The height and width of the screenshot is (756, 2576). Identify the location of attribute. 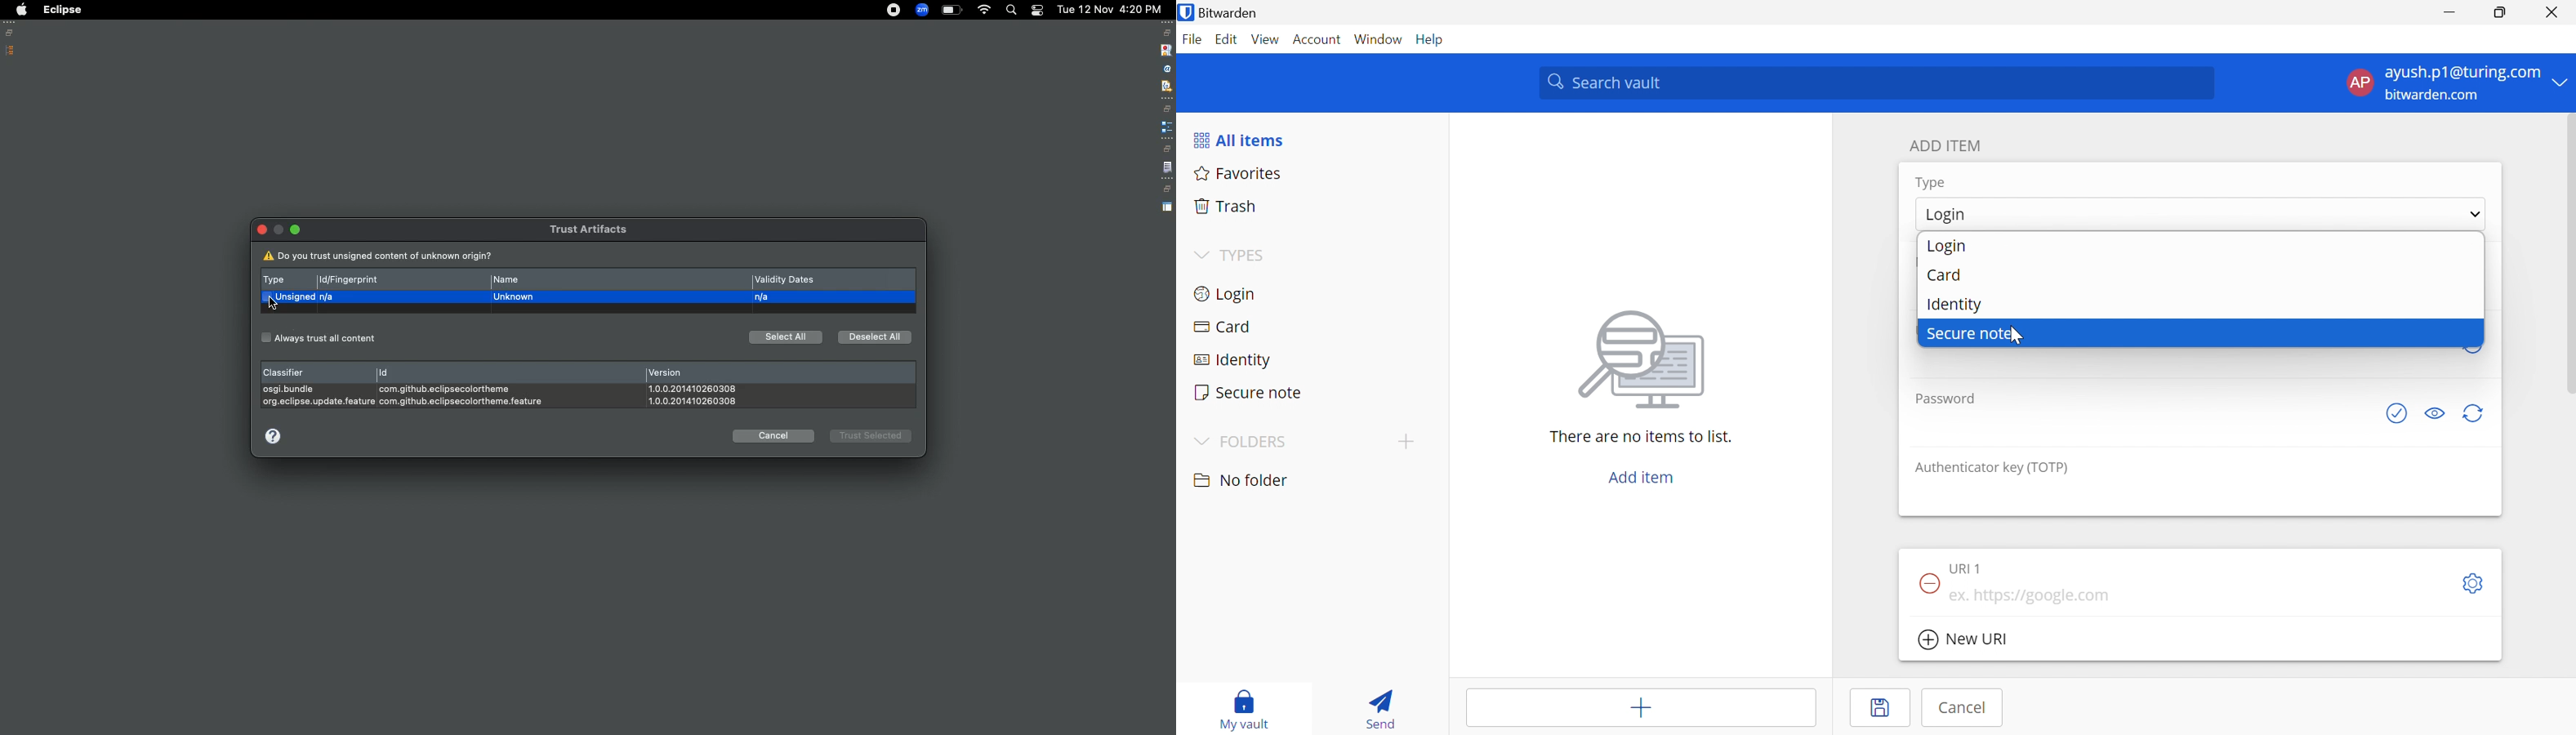
(1165, 69).